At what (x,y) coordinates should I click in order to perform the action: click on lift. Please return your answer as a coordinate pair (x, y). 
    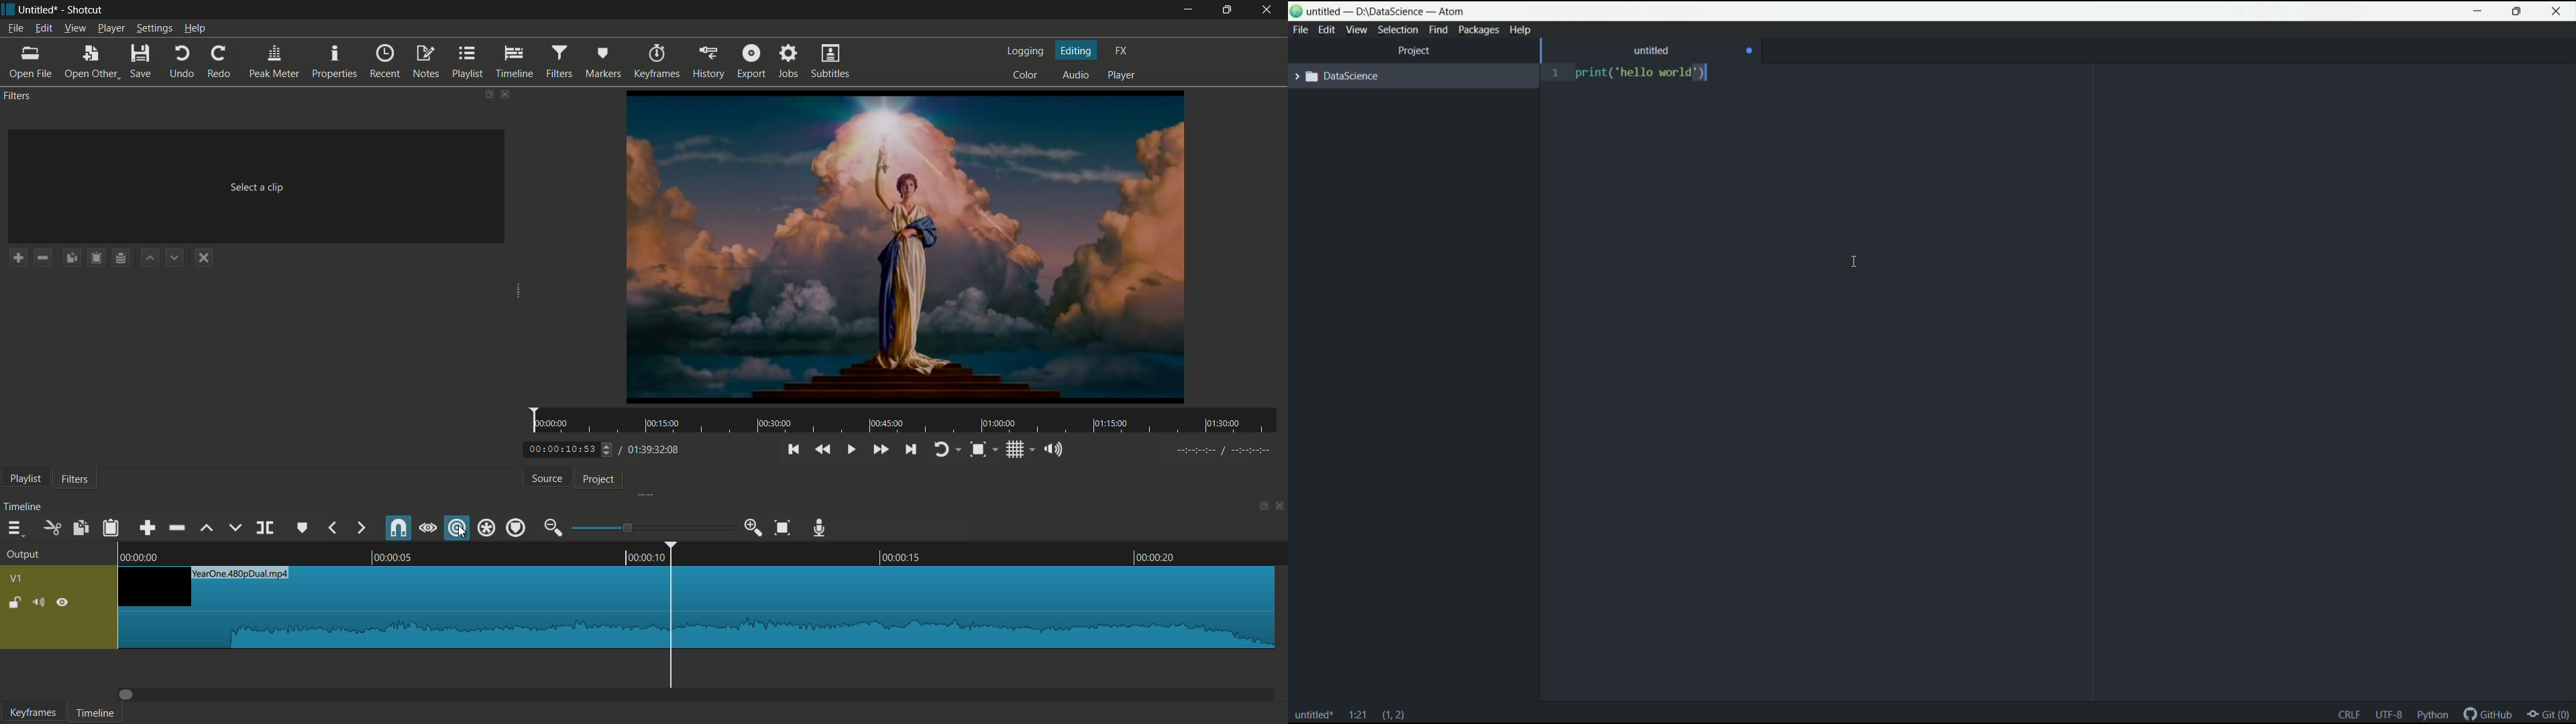
    Looking at the image, I should click on (208, 528).